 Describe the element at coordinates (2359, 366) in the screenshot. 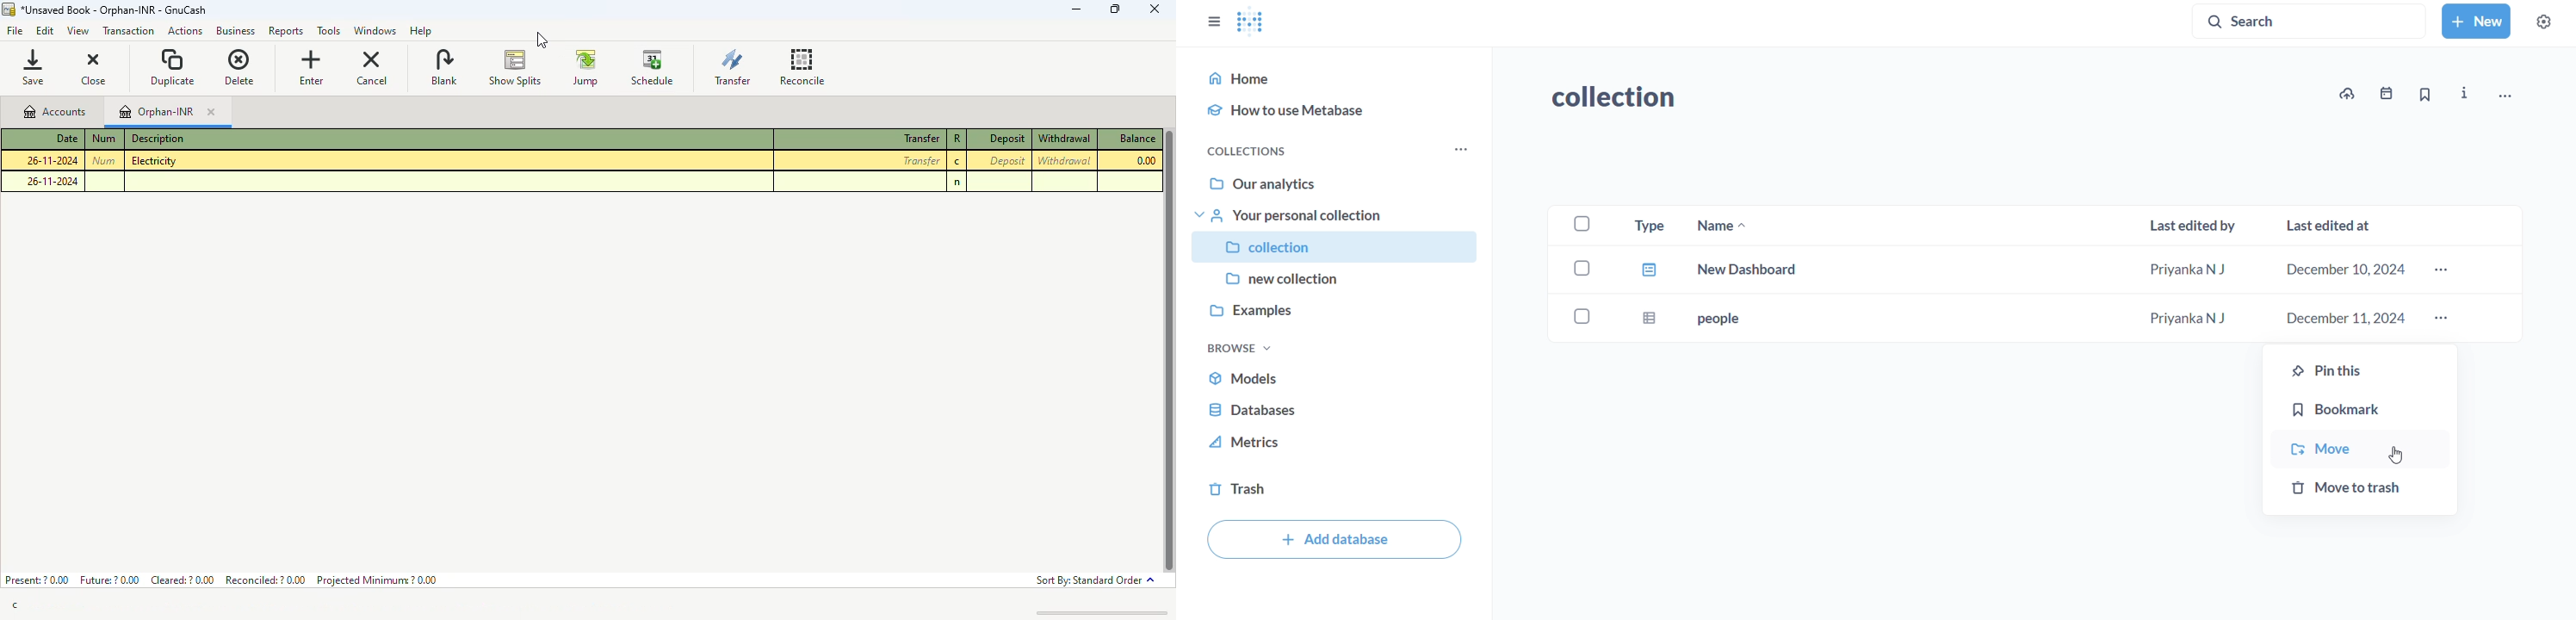

I see `pin this` at that location.